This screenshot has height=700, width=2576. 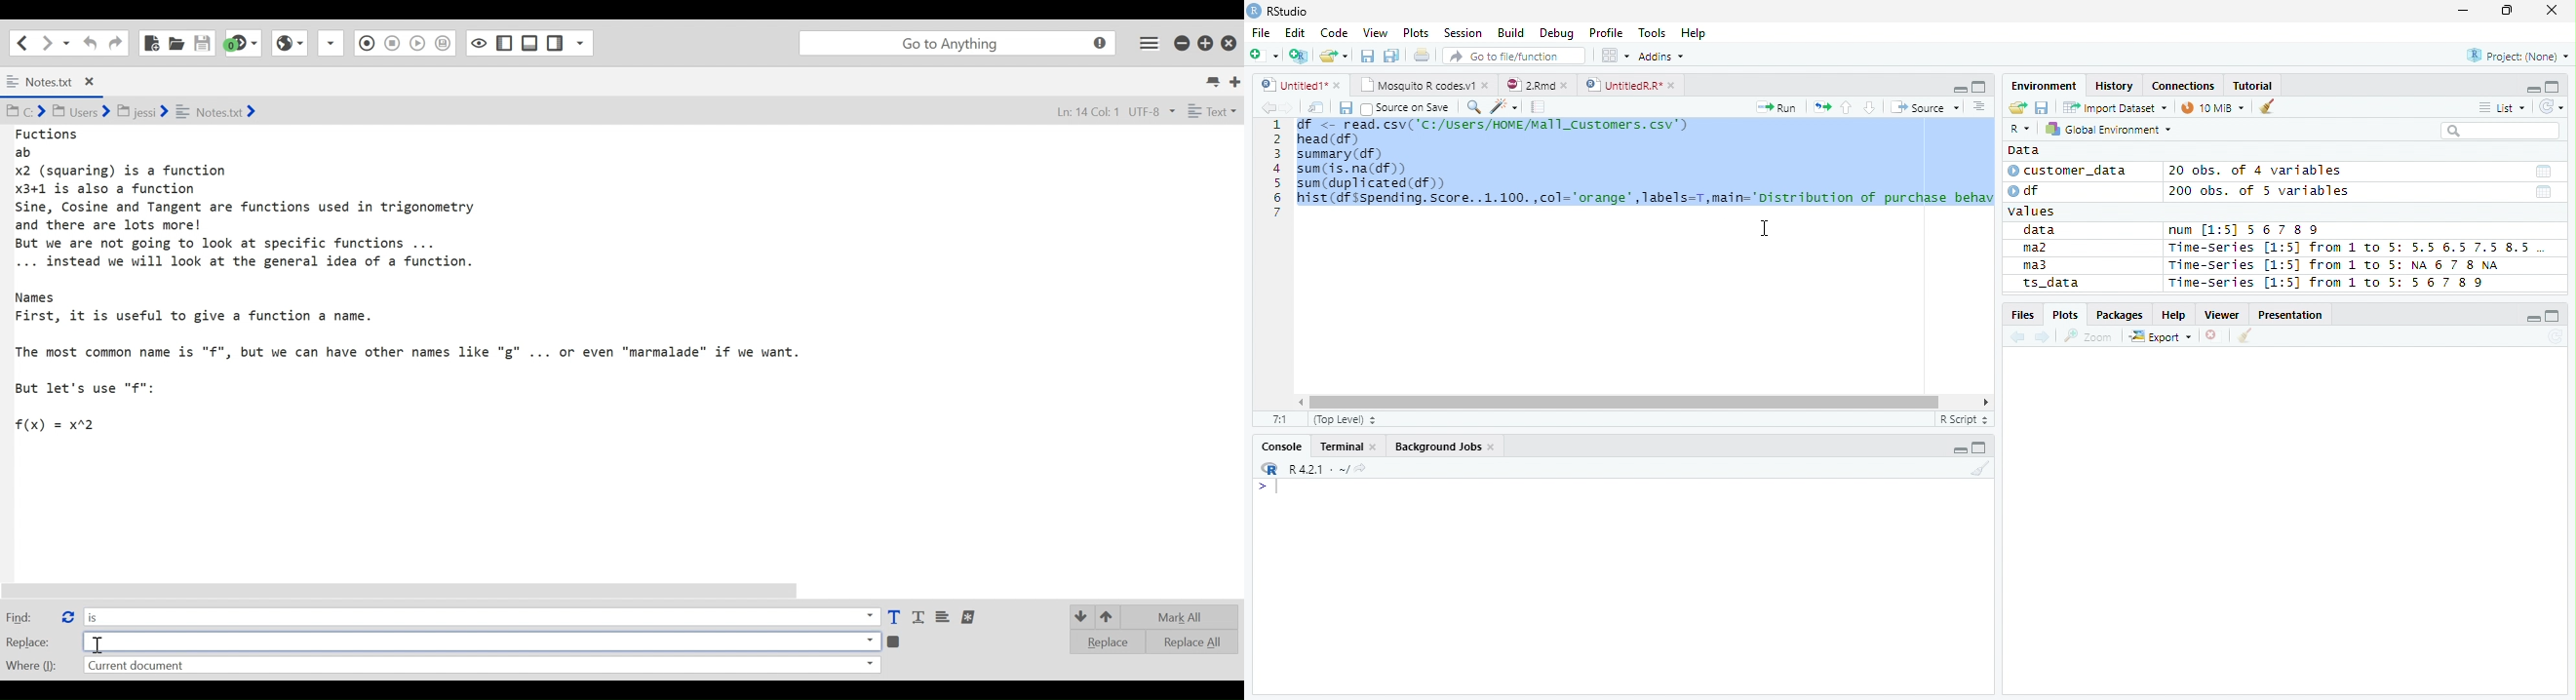 I want to click on Date, so click(x=2542, y=172).